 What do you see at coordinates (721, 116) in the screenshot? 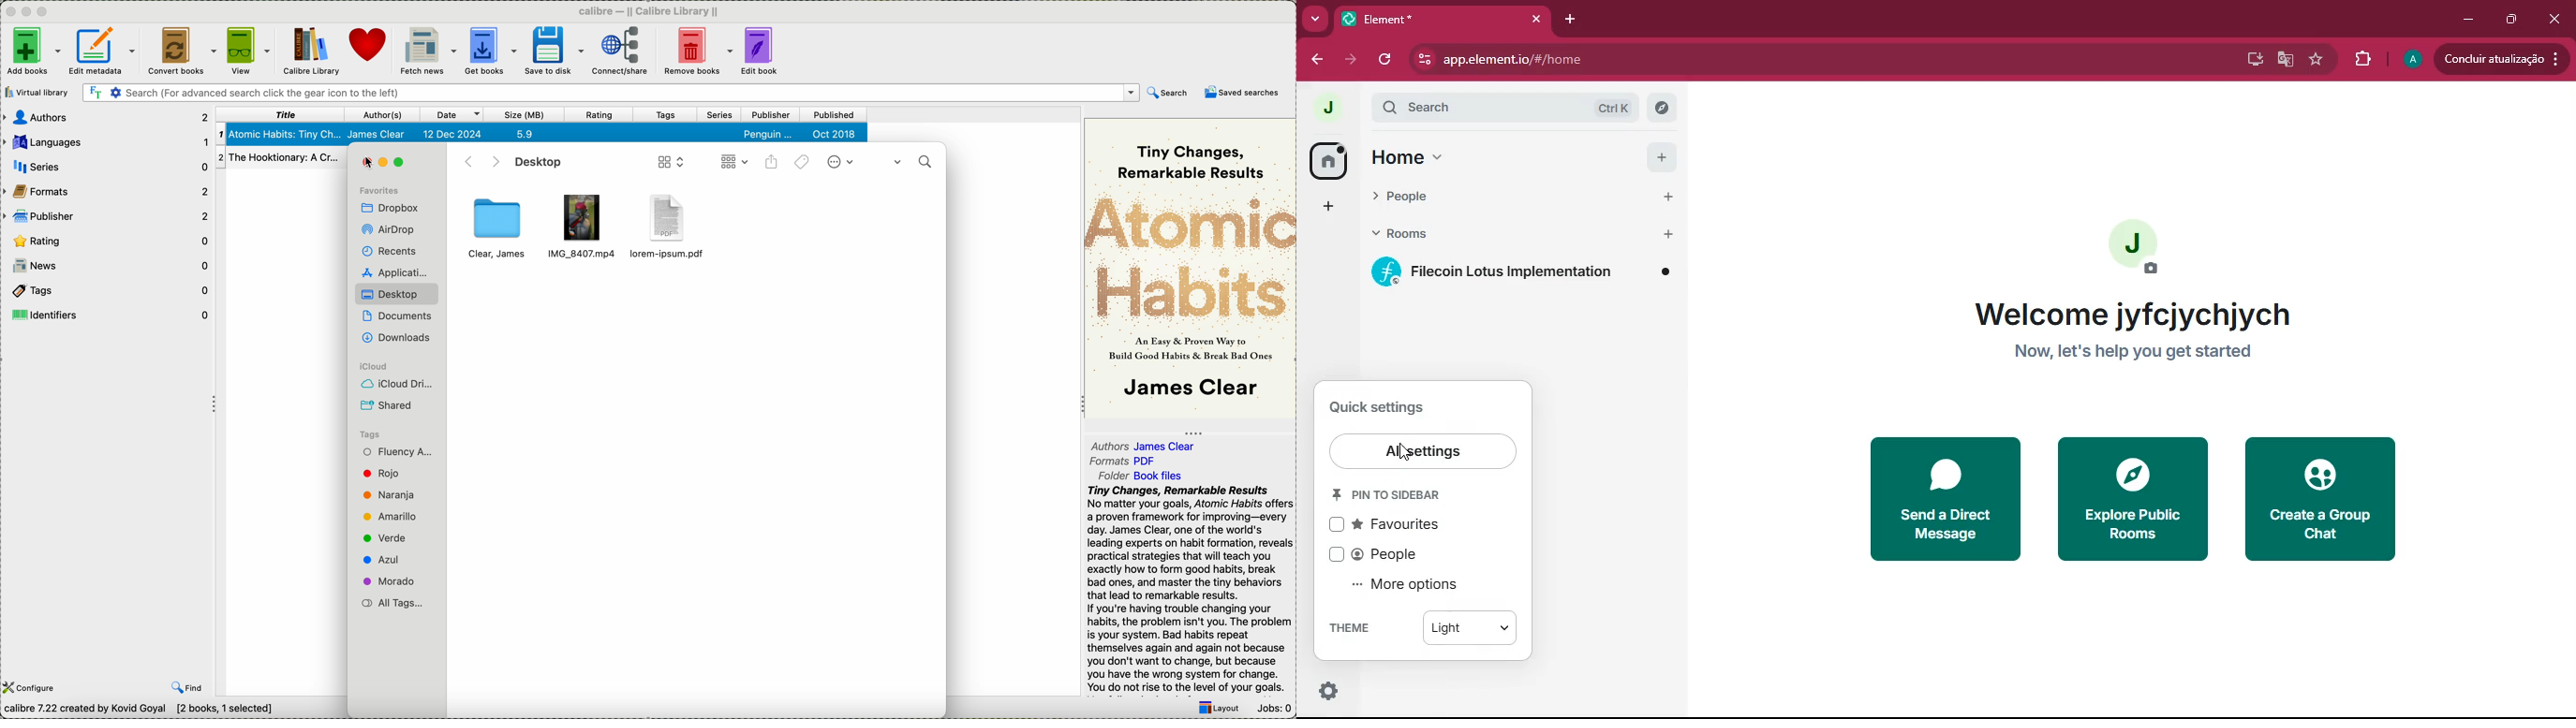
I see `series` at bounding box center [721, 116].